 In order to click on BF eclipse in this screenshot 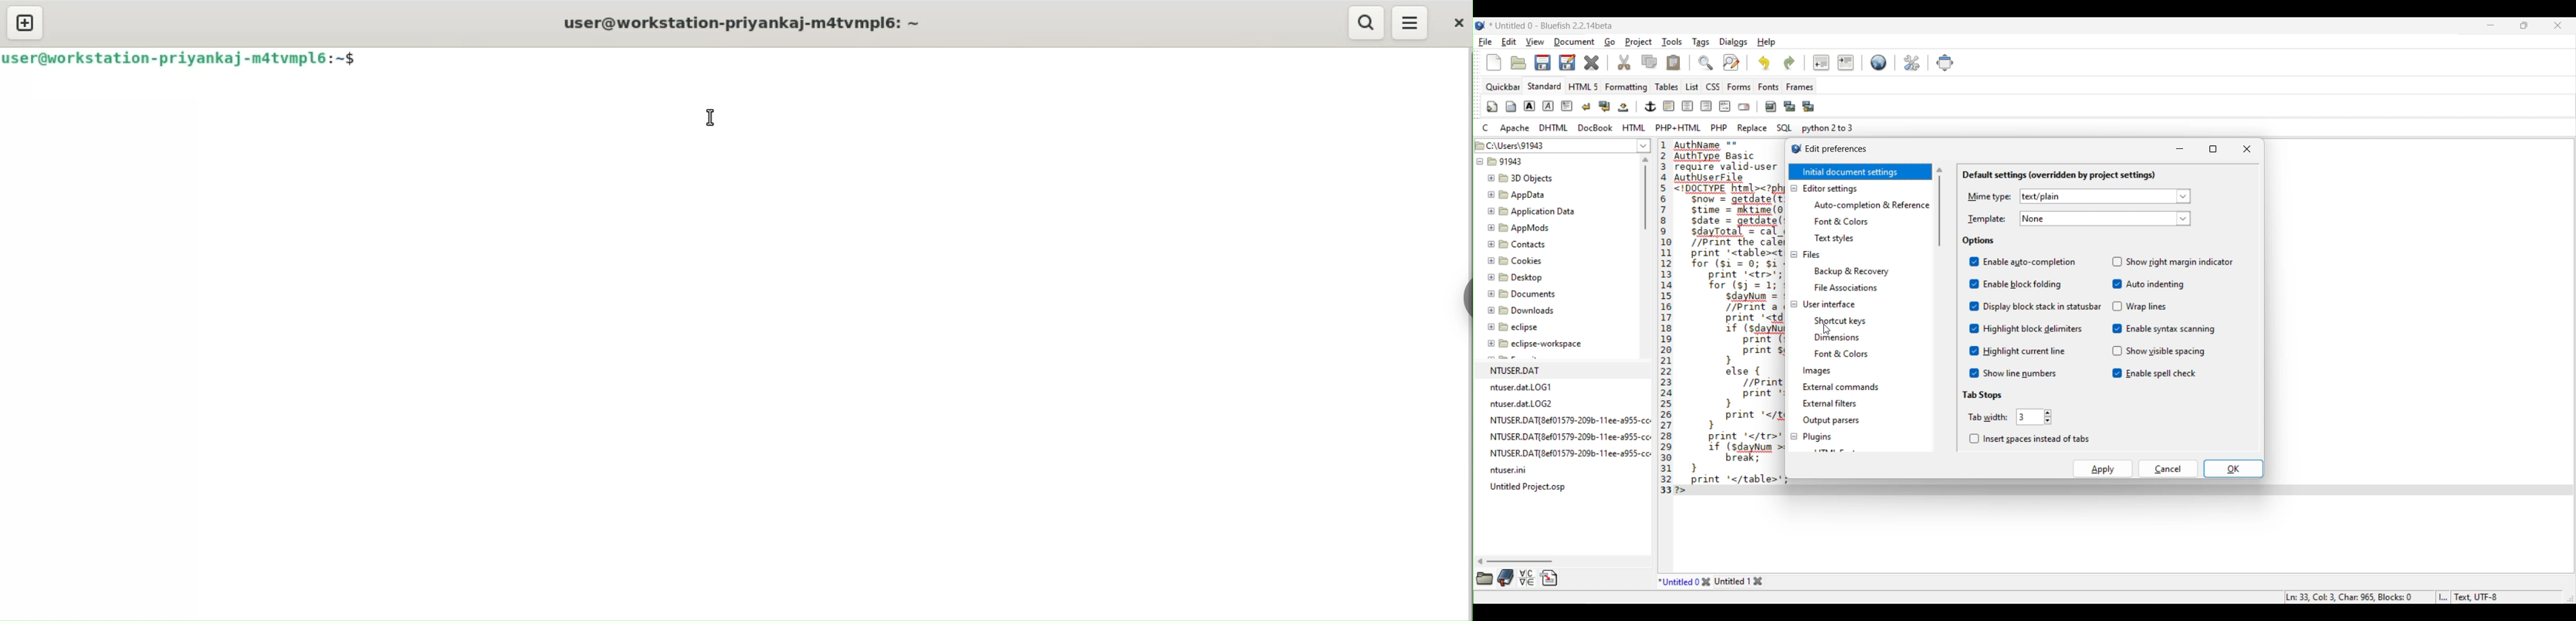, I will do `click(1527, 327)`.